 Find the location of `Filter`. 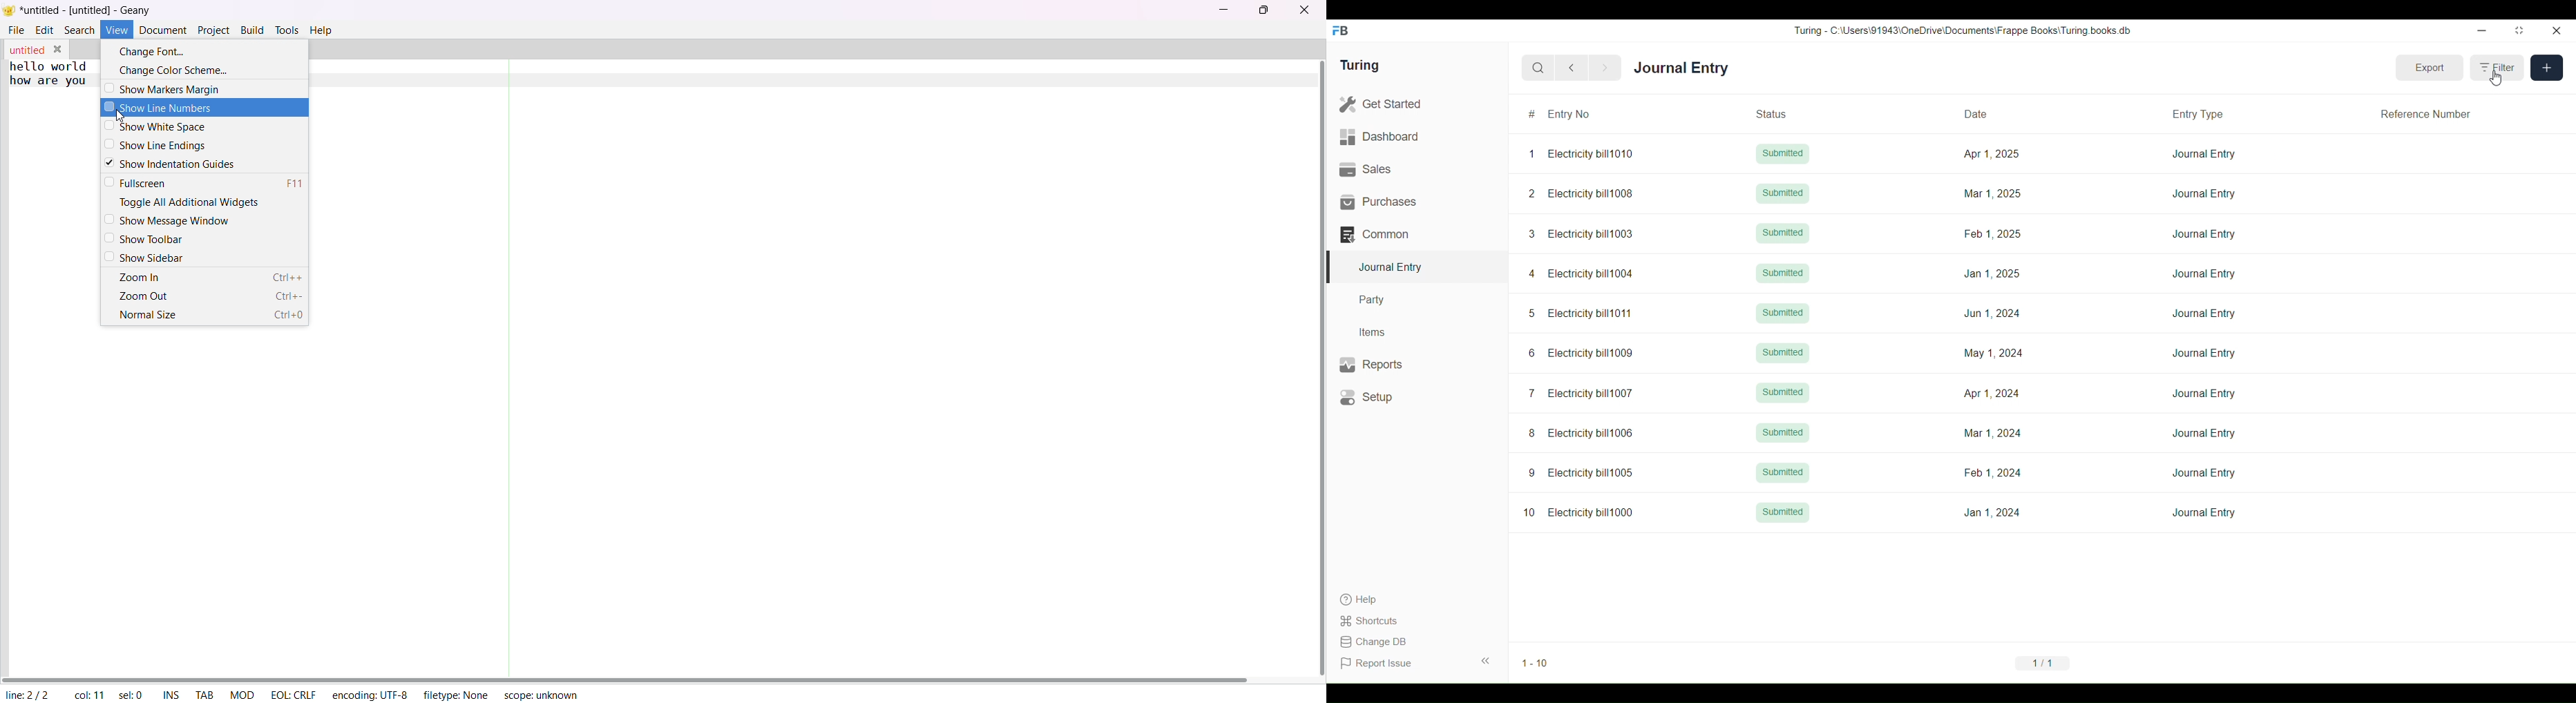

Filter is located at coordinates (2498, 68).